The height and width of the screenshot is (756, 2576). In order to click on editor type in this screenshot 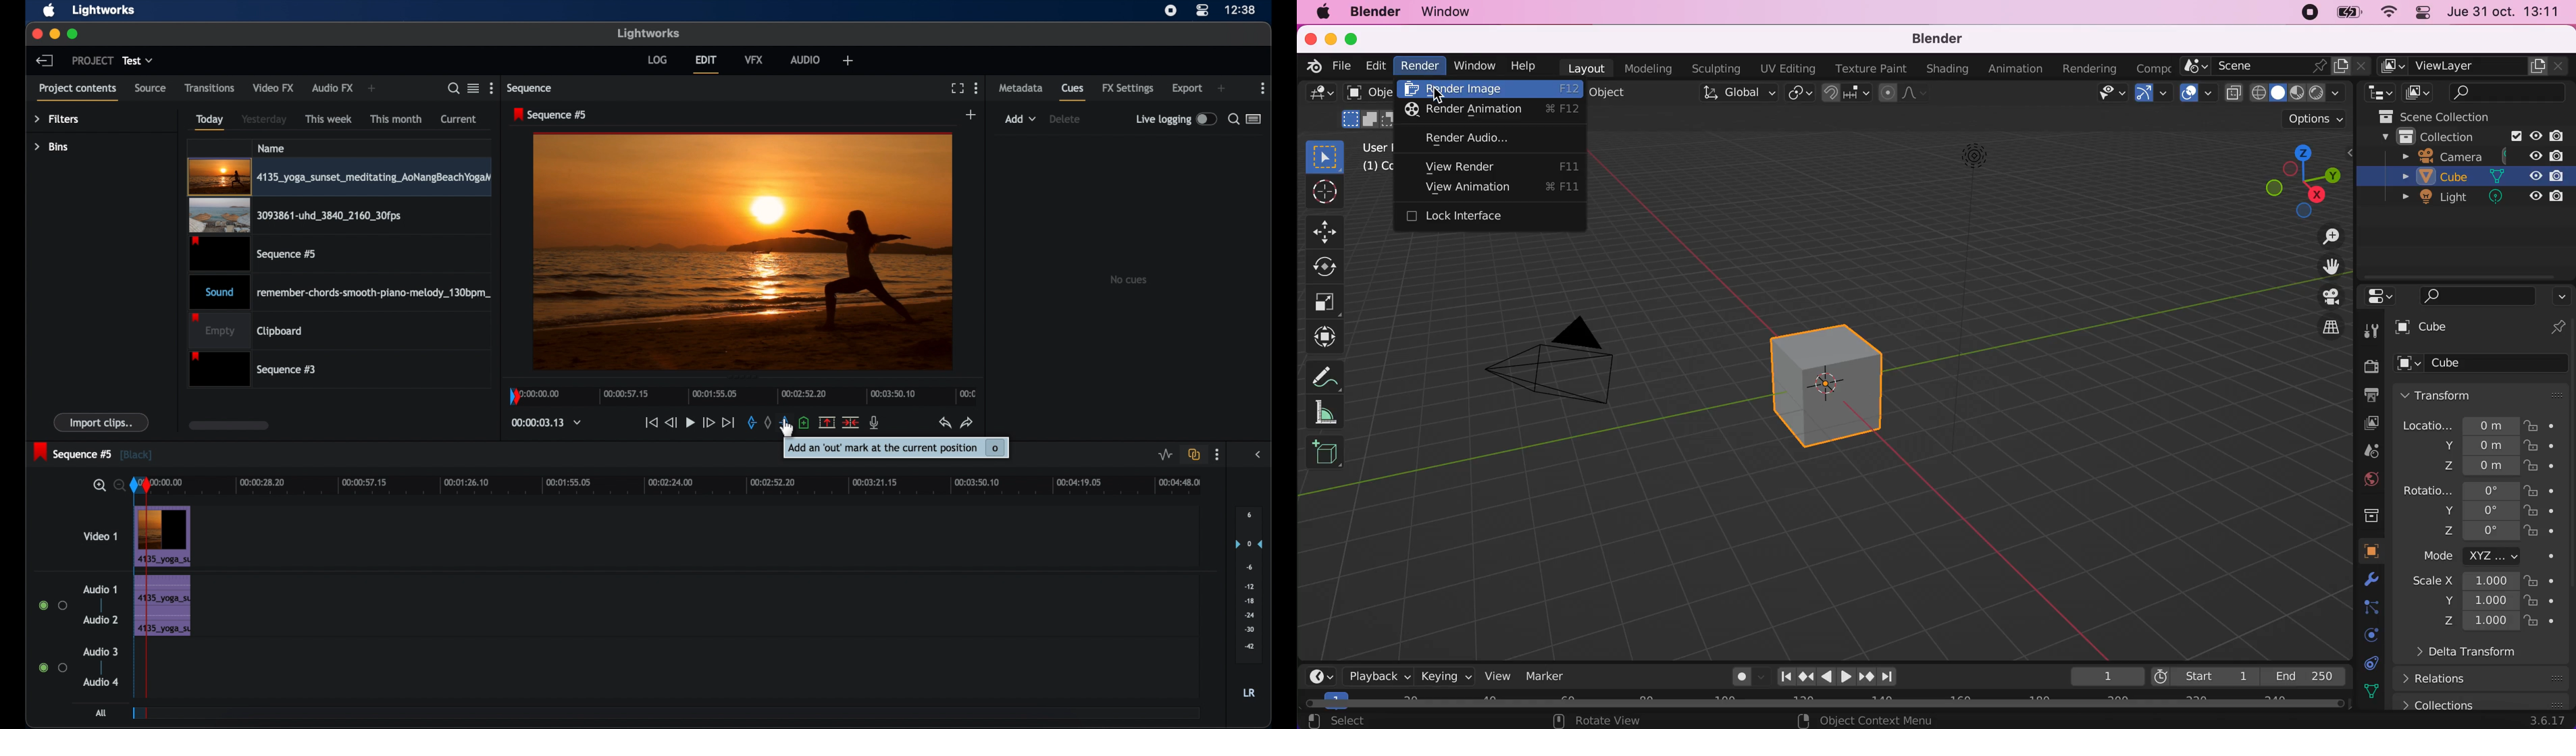, I will do `click(1321, 676)`.